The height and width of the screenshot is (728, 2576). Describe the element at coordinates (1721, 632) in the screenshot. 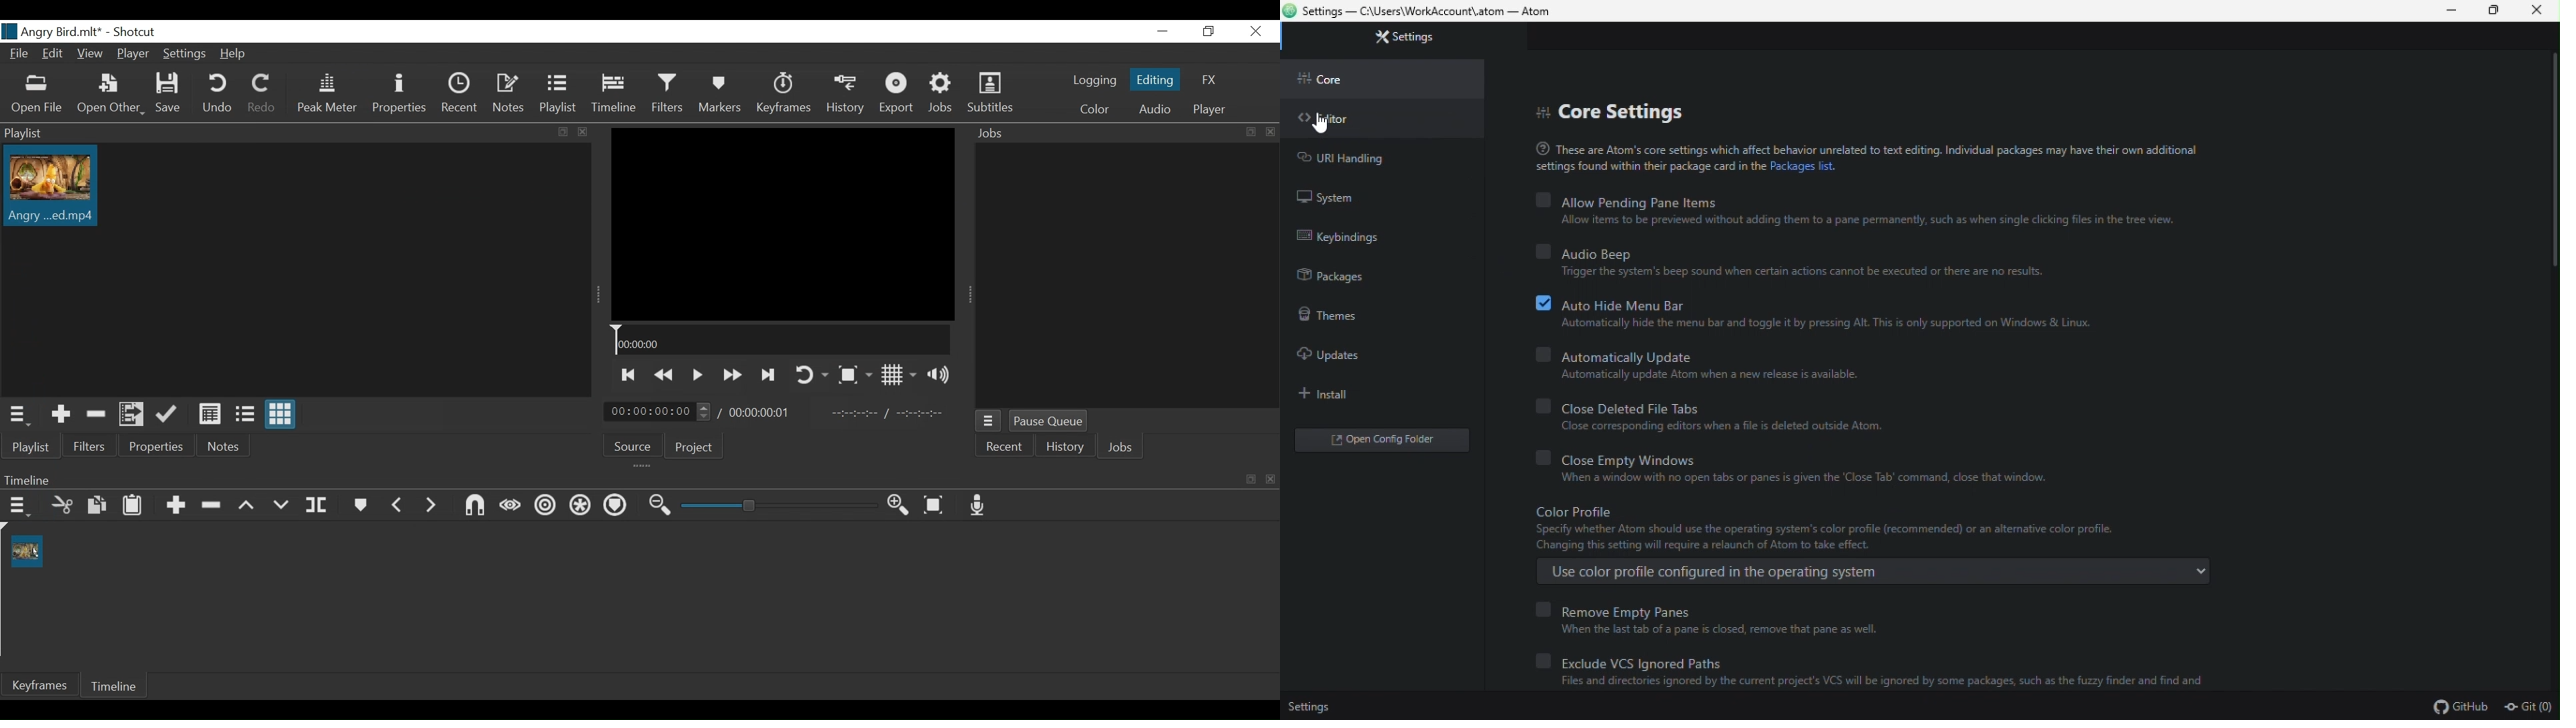

I see `When the last tab of a pane is closed, remove that pane as well.` at that location.